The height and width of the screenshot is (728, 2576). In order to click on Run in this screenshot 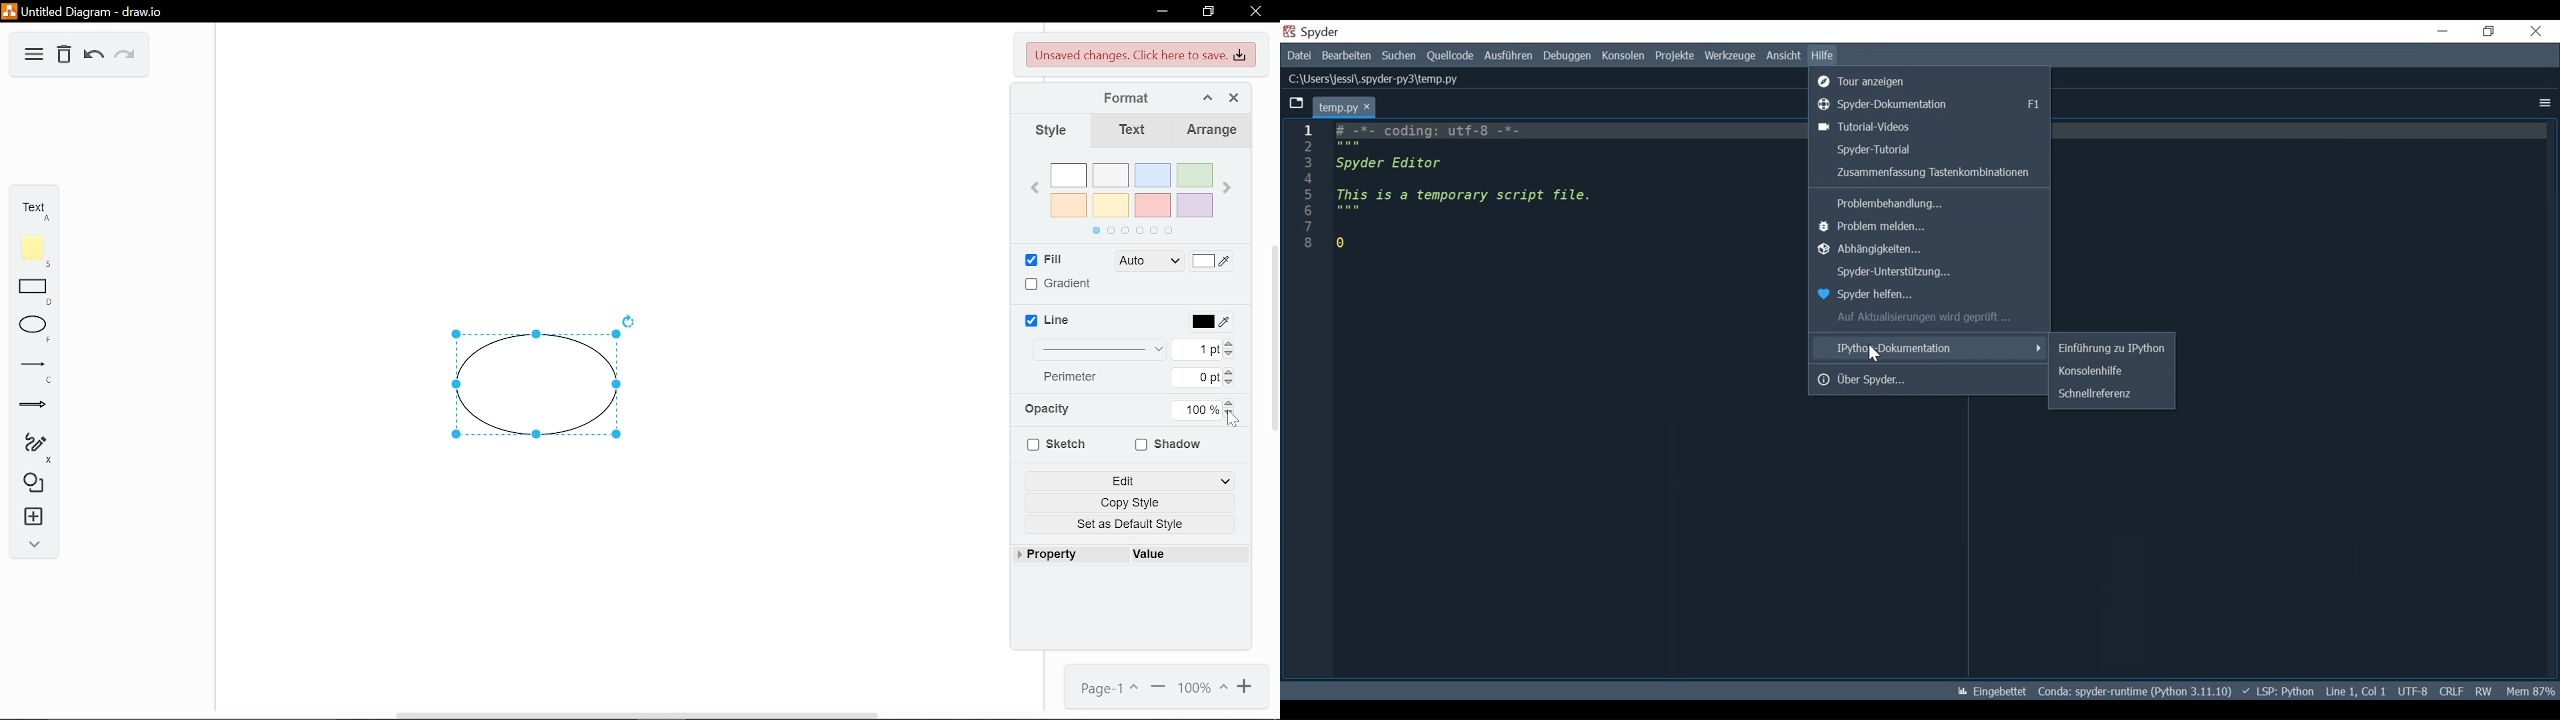, I will do `click(1509, 55)`.